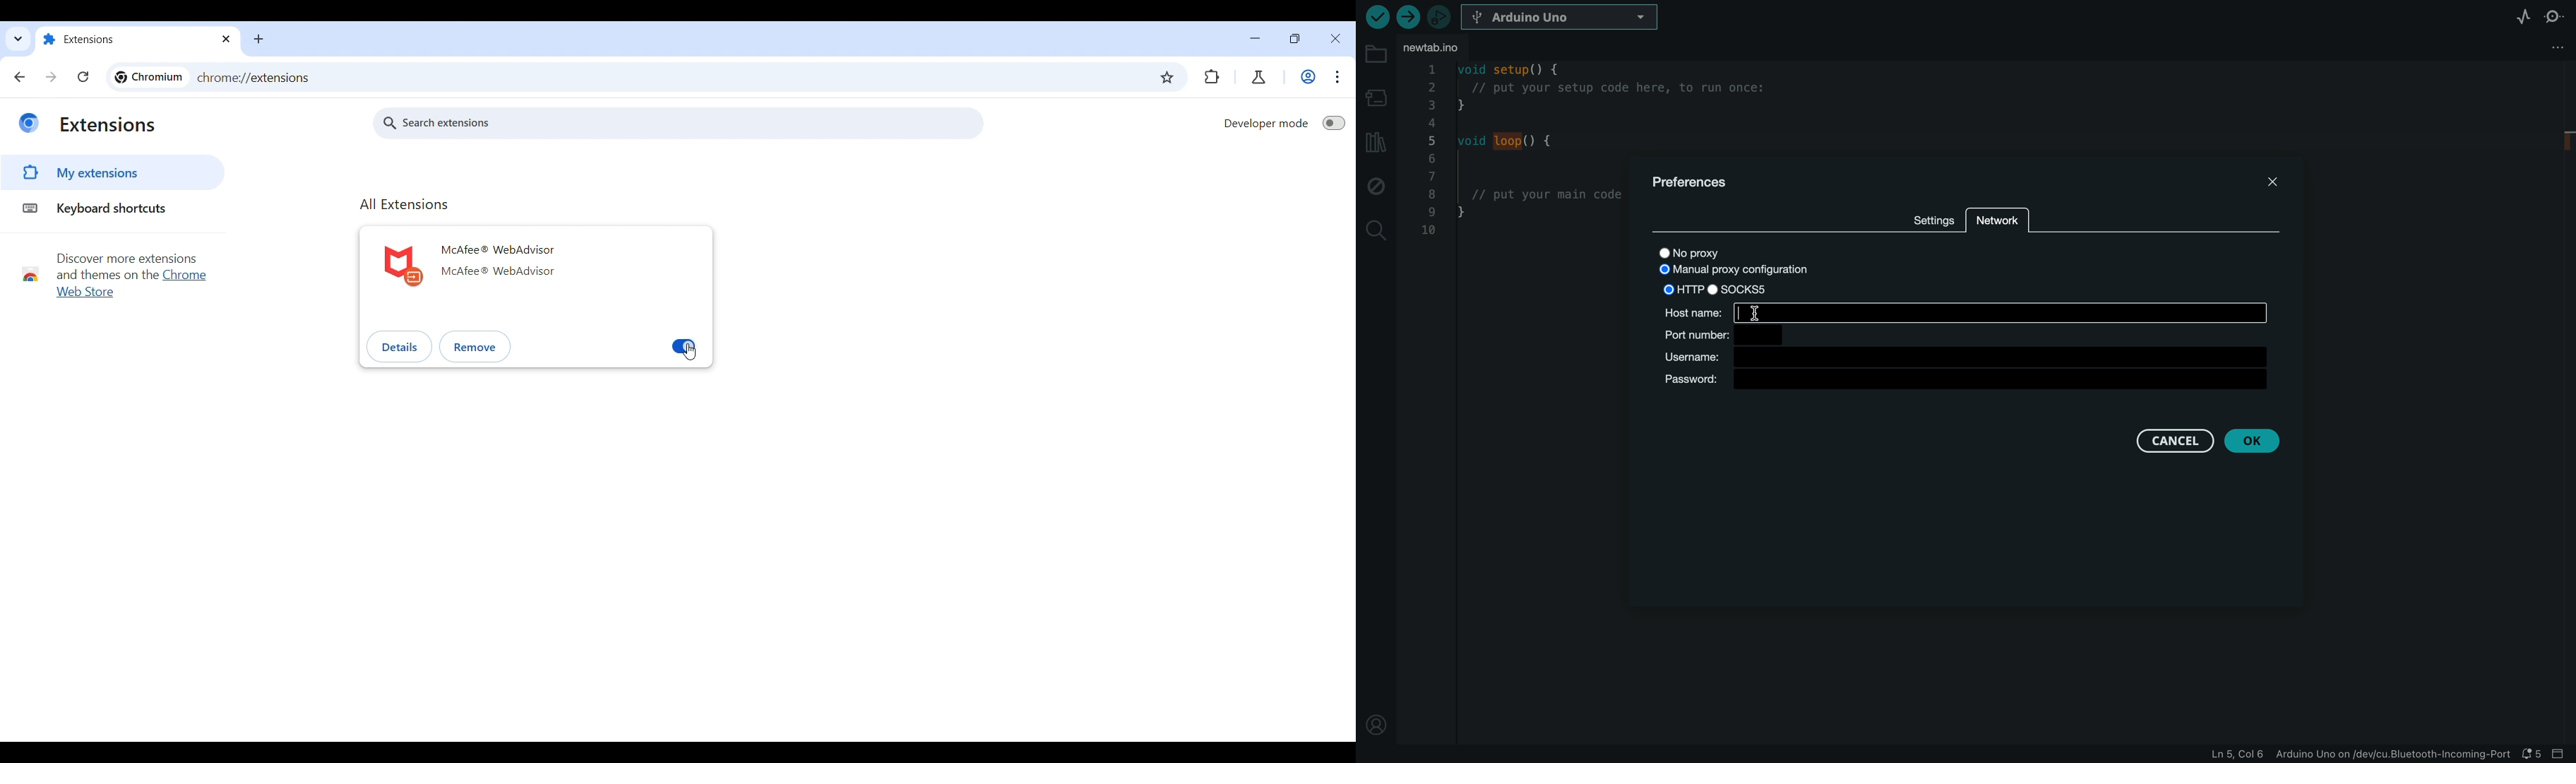 The height and width of the screenshot is (784, 2576). I want to click on close, so click(2270, 181).